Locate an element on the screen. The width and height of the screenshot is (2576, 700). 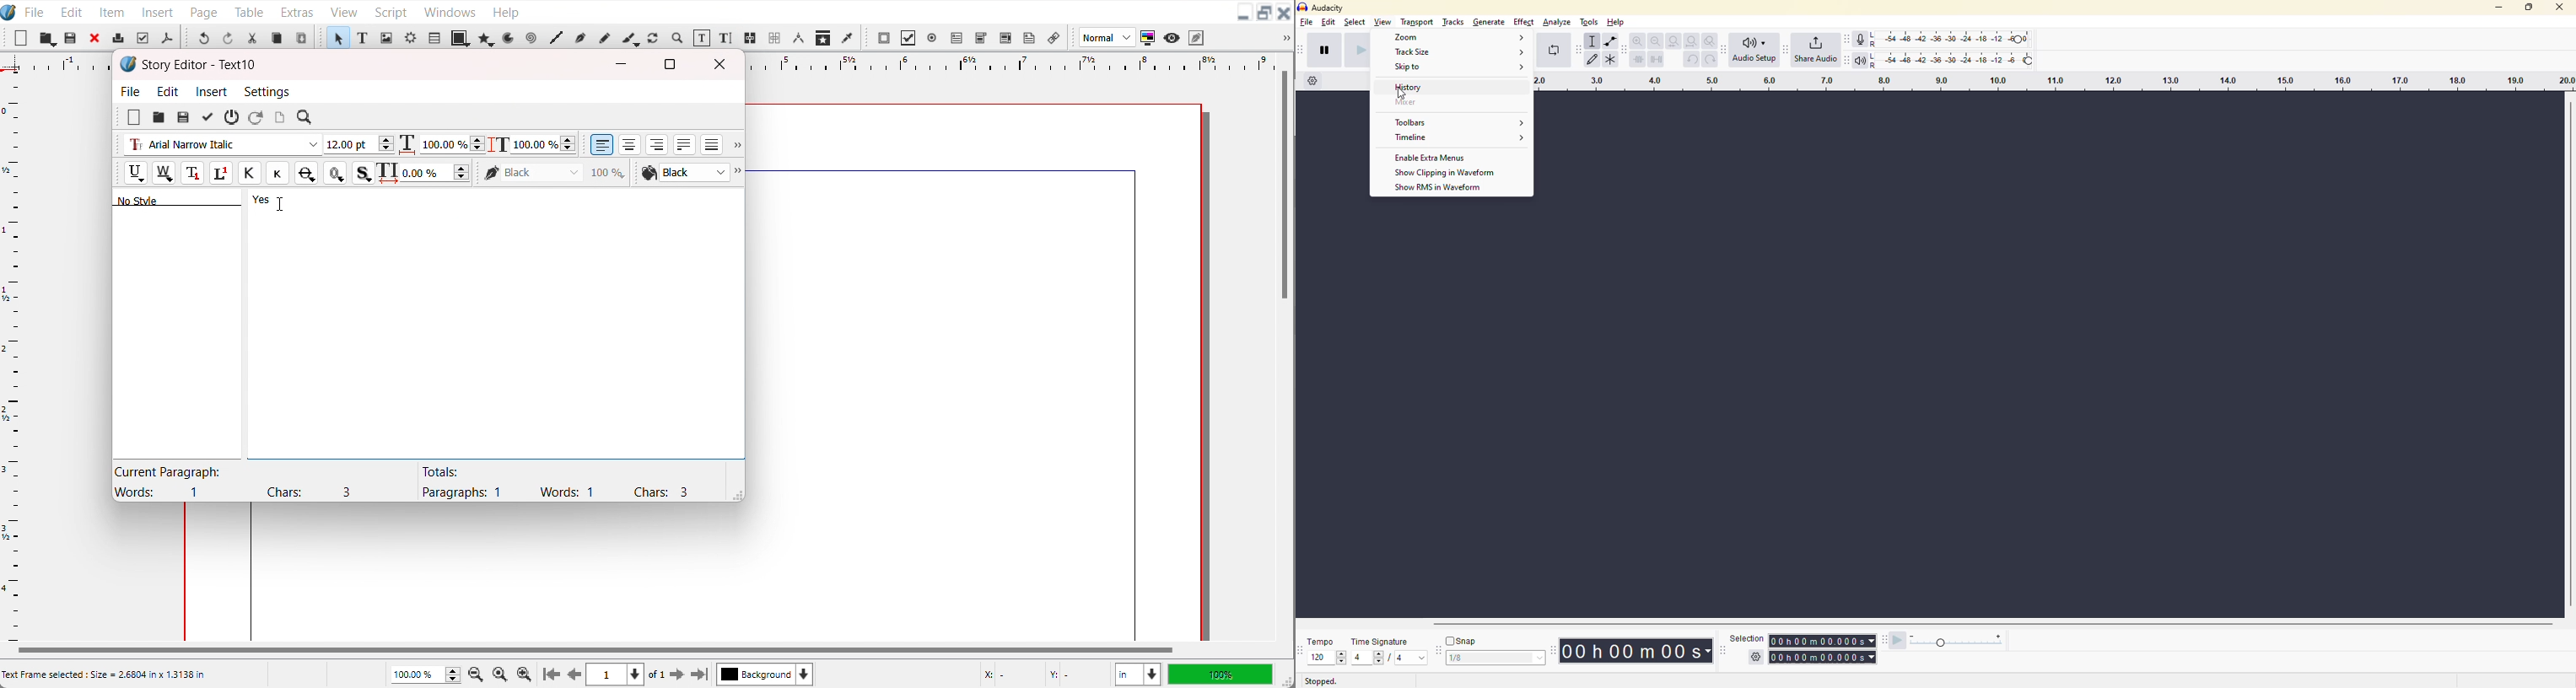
Update is located at coordinates (207, 117).